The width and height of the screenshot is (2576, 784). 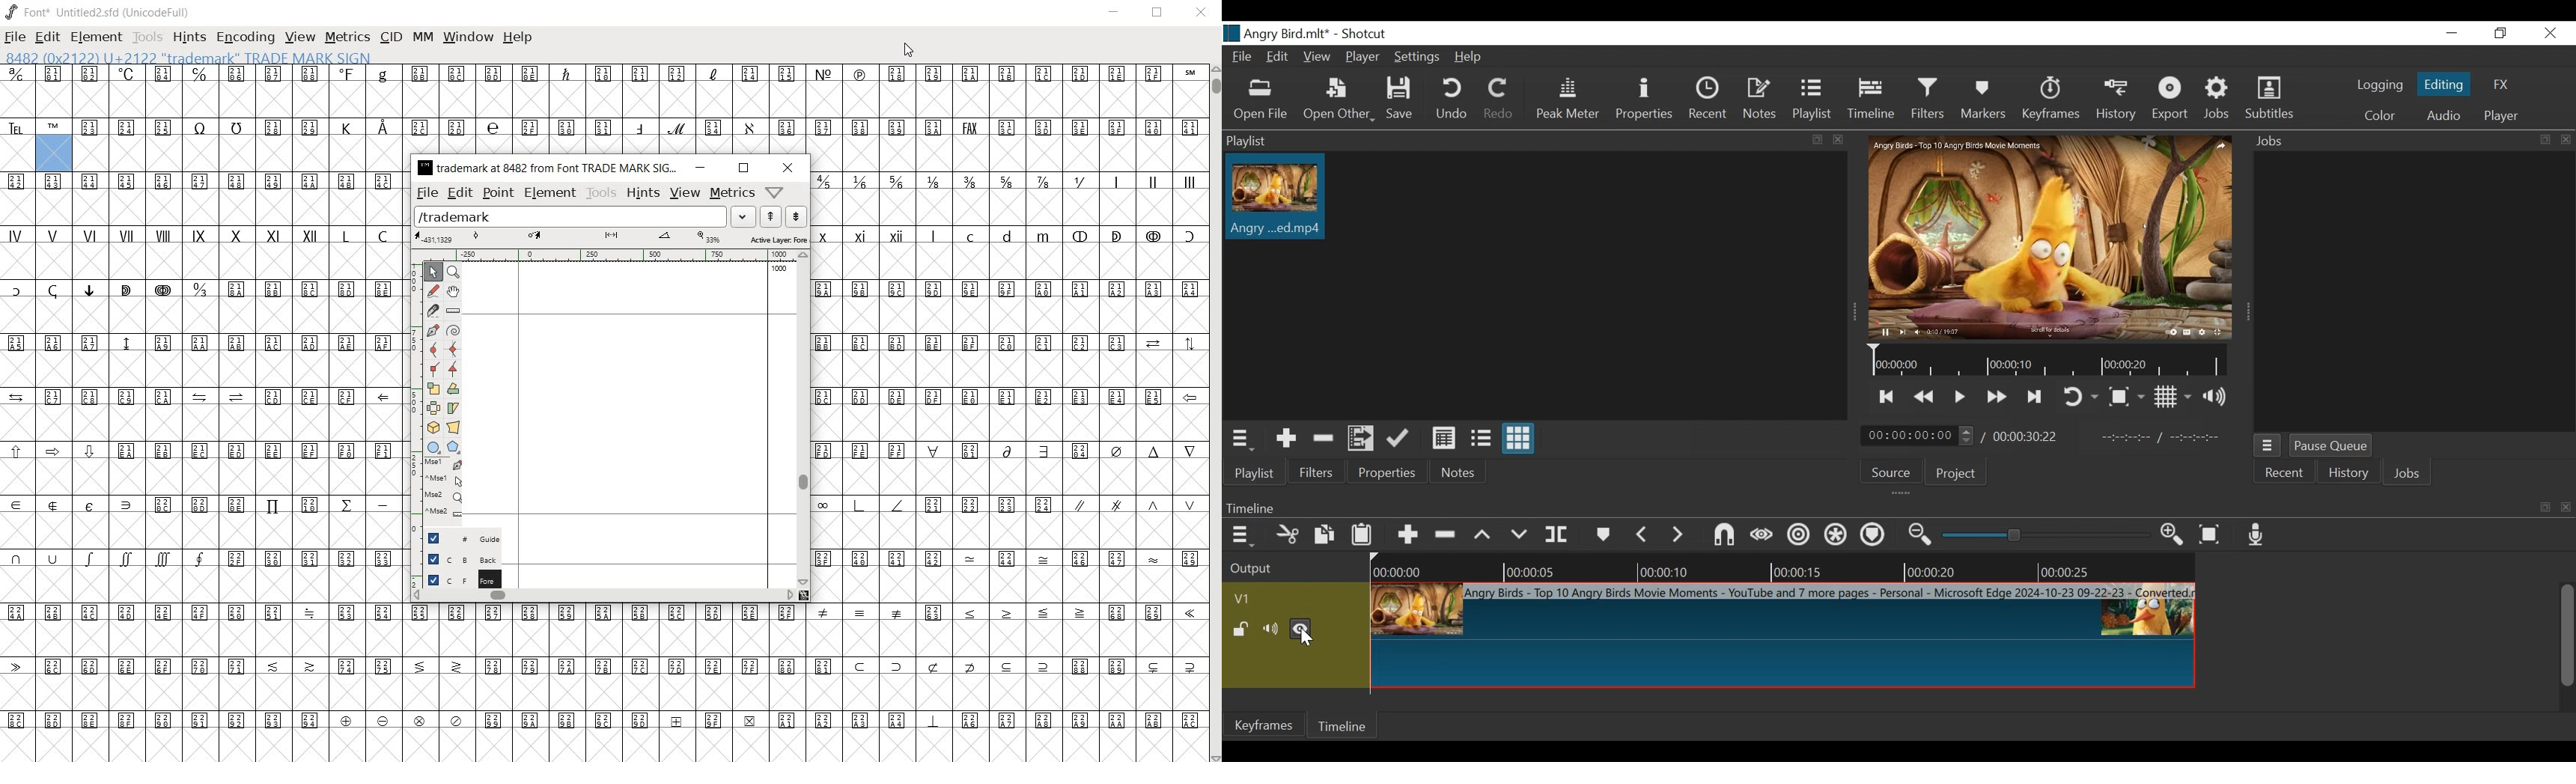 What do you see at coordinates (1416, 56) in the screenshot?
I see `Settings` at bounding box center [1416, 56].